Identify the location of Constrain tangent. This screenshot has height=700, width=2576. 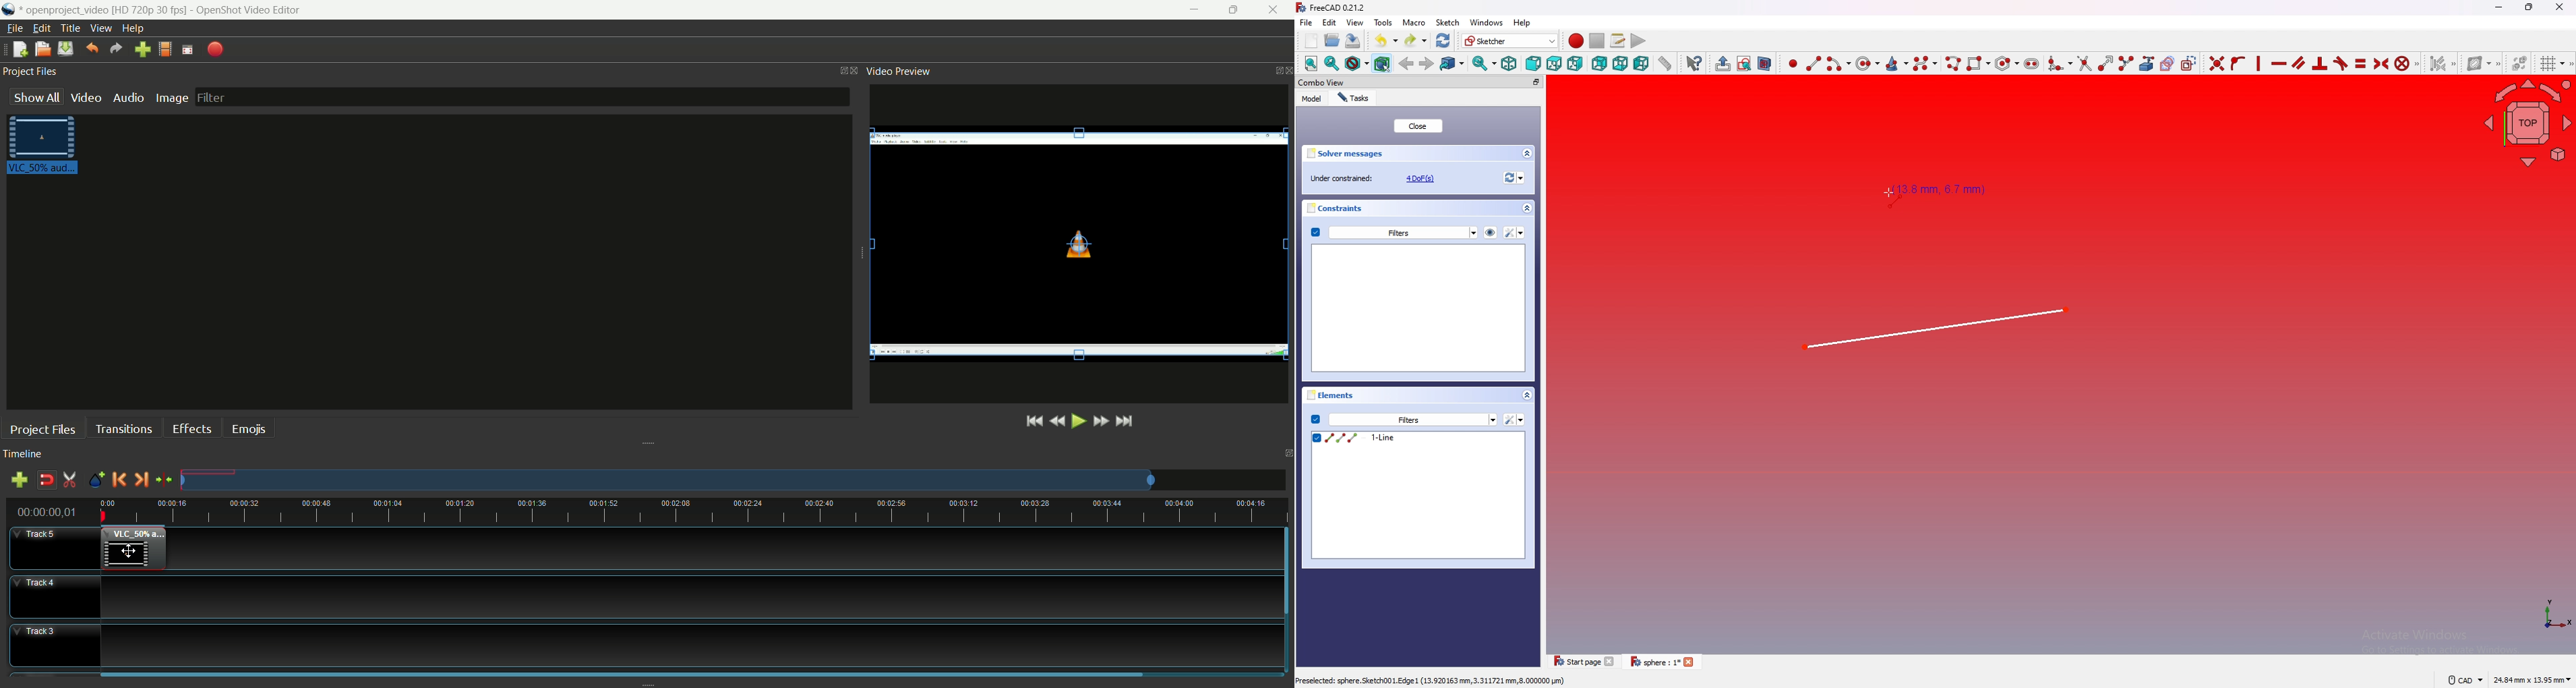
(2341, 63).